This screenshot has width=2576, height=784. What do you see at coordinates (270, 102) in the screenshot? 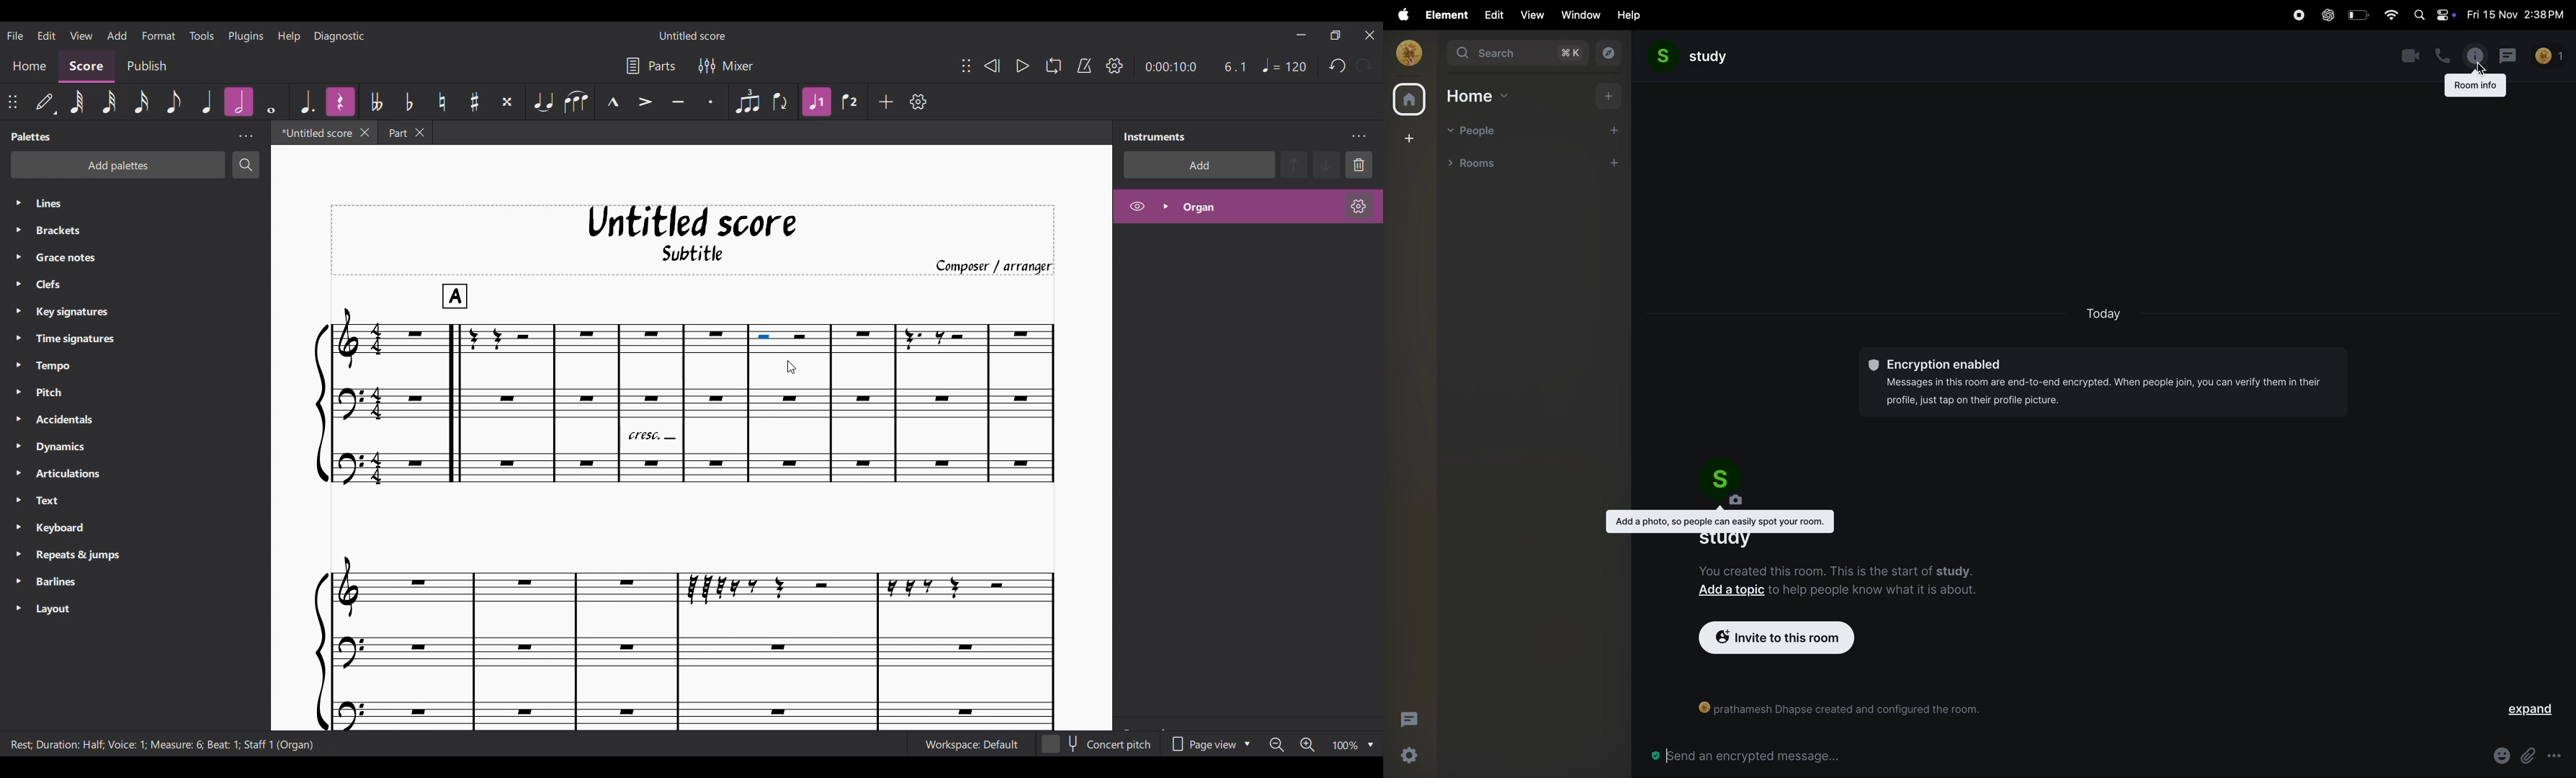
I see `Whole note` at bounding box center [270, 102].